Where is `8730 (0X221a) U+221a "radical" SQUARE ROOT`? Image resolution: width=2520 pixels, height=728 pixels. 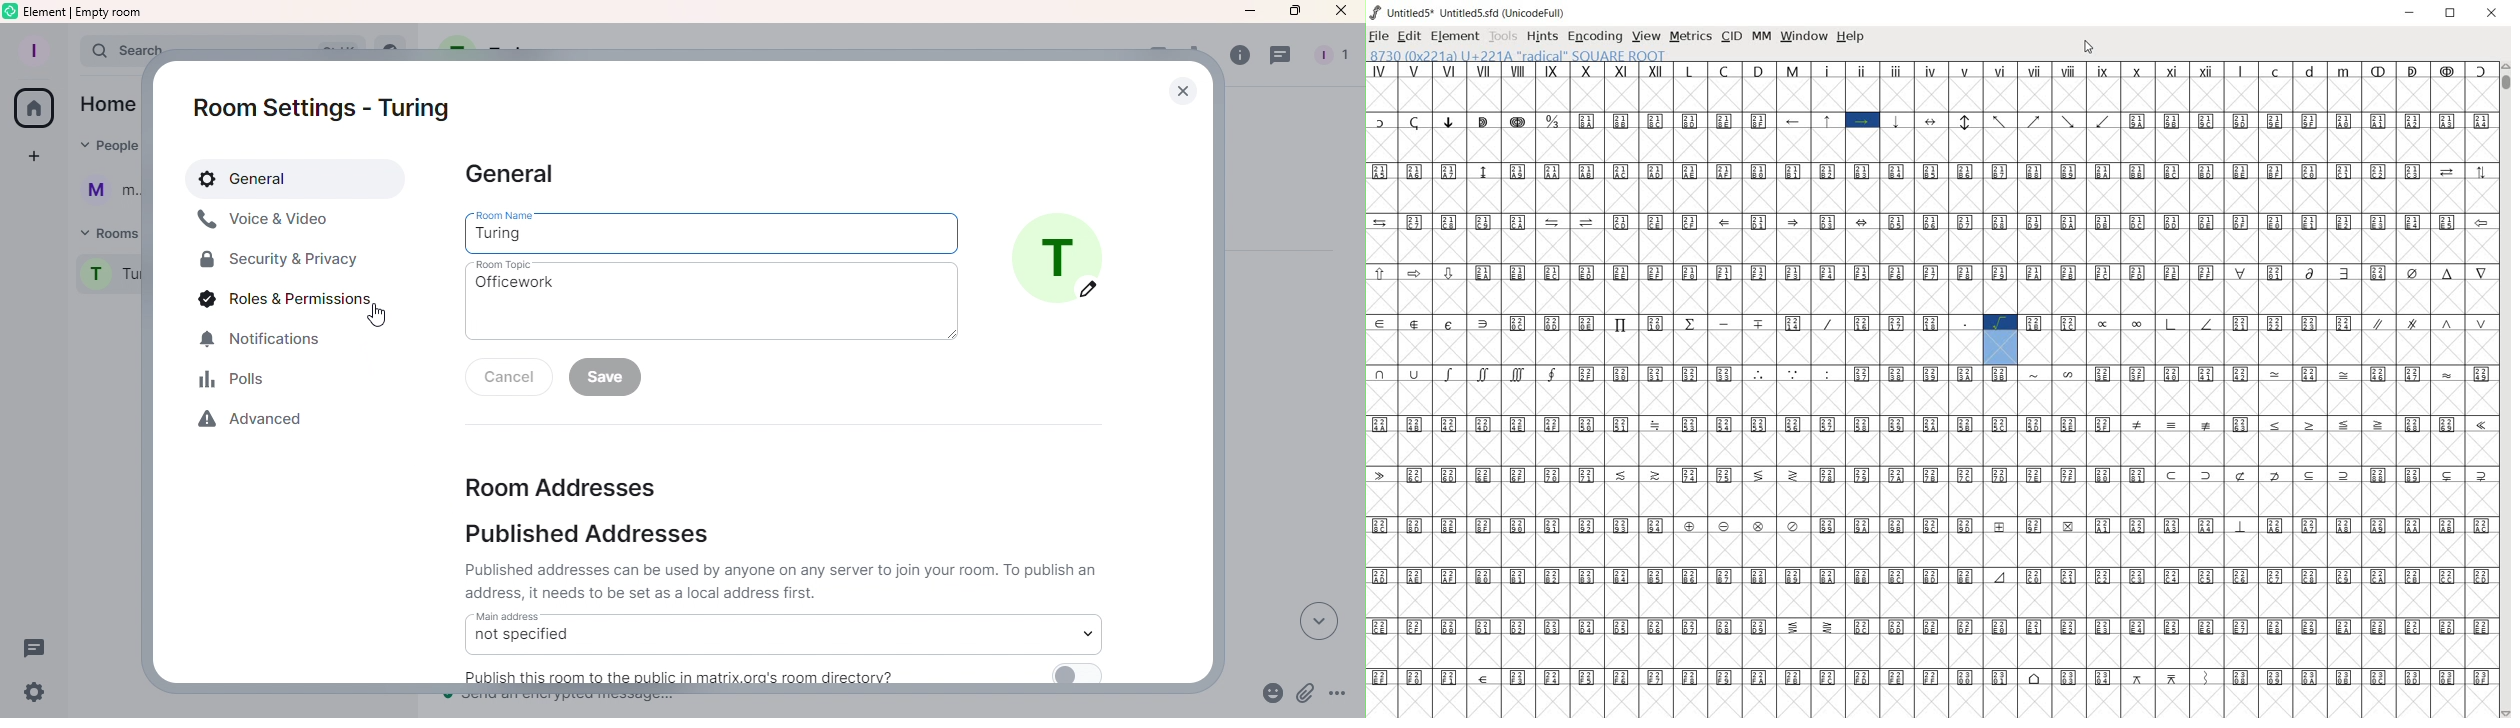 8730 (0X221a) U+221a "radical" SQUARE ROOT is located at coordinates (1518, 55).